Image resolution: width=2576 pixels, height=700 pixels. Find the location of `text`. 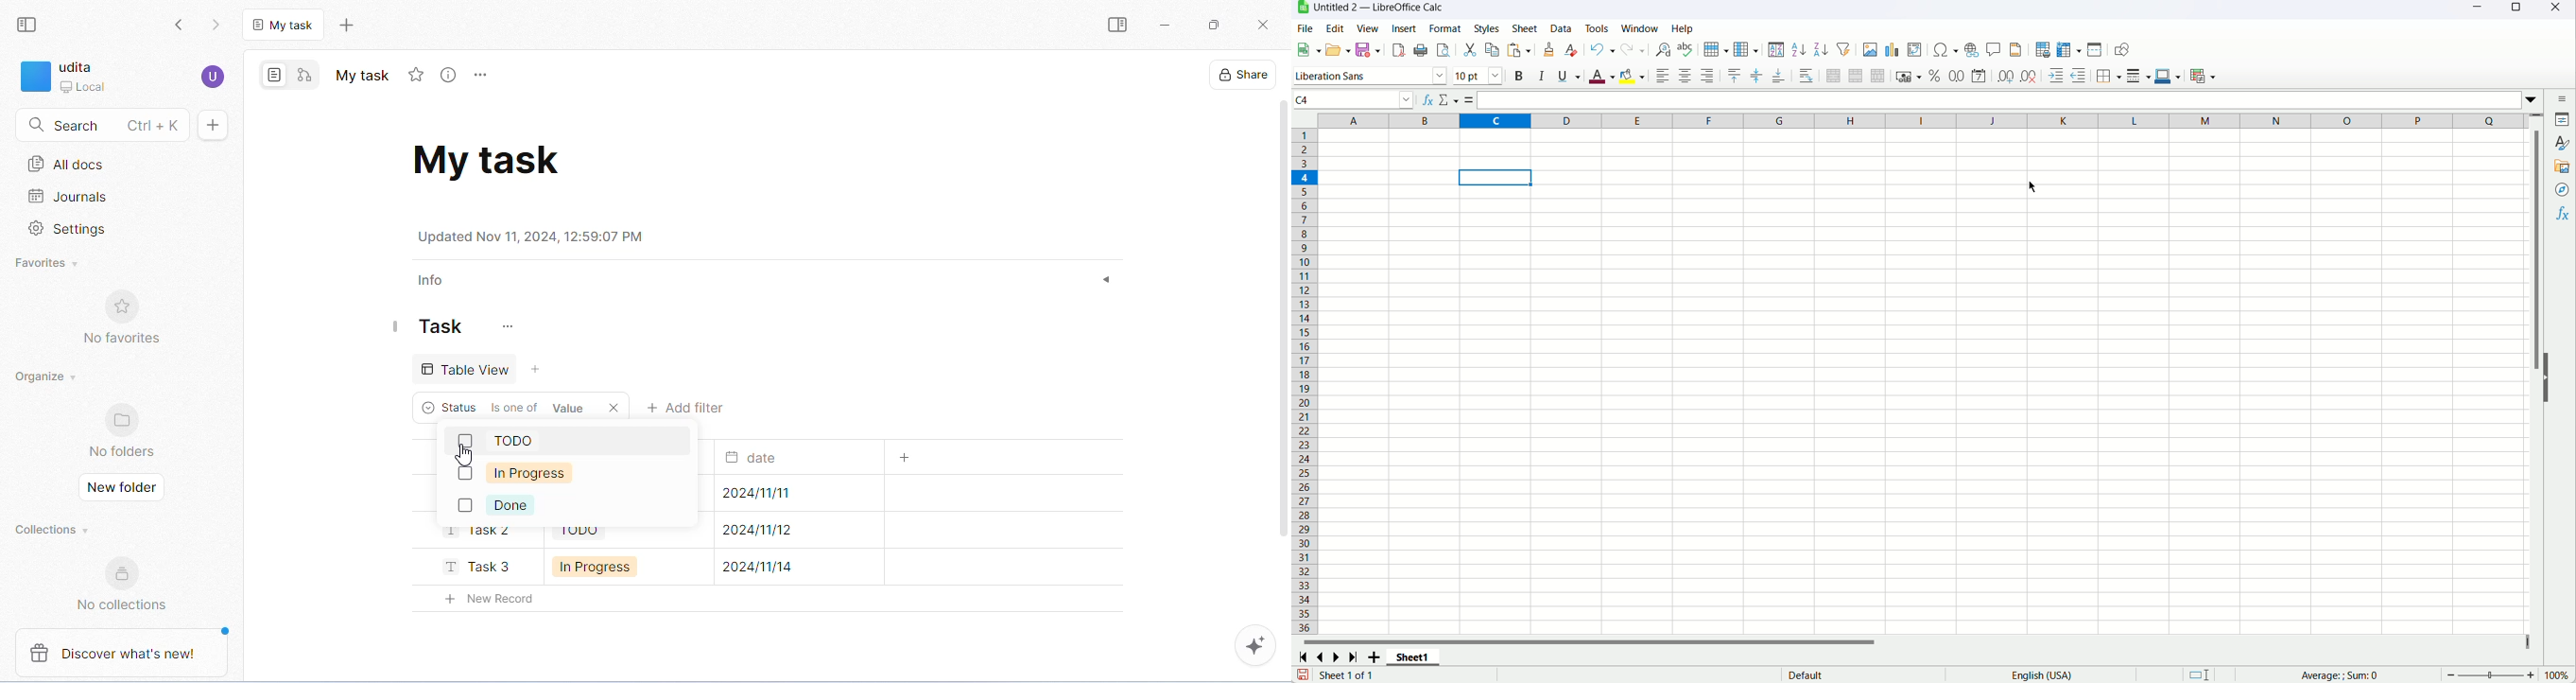

text is located at coordinates (1813, 676).